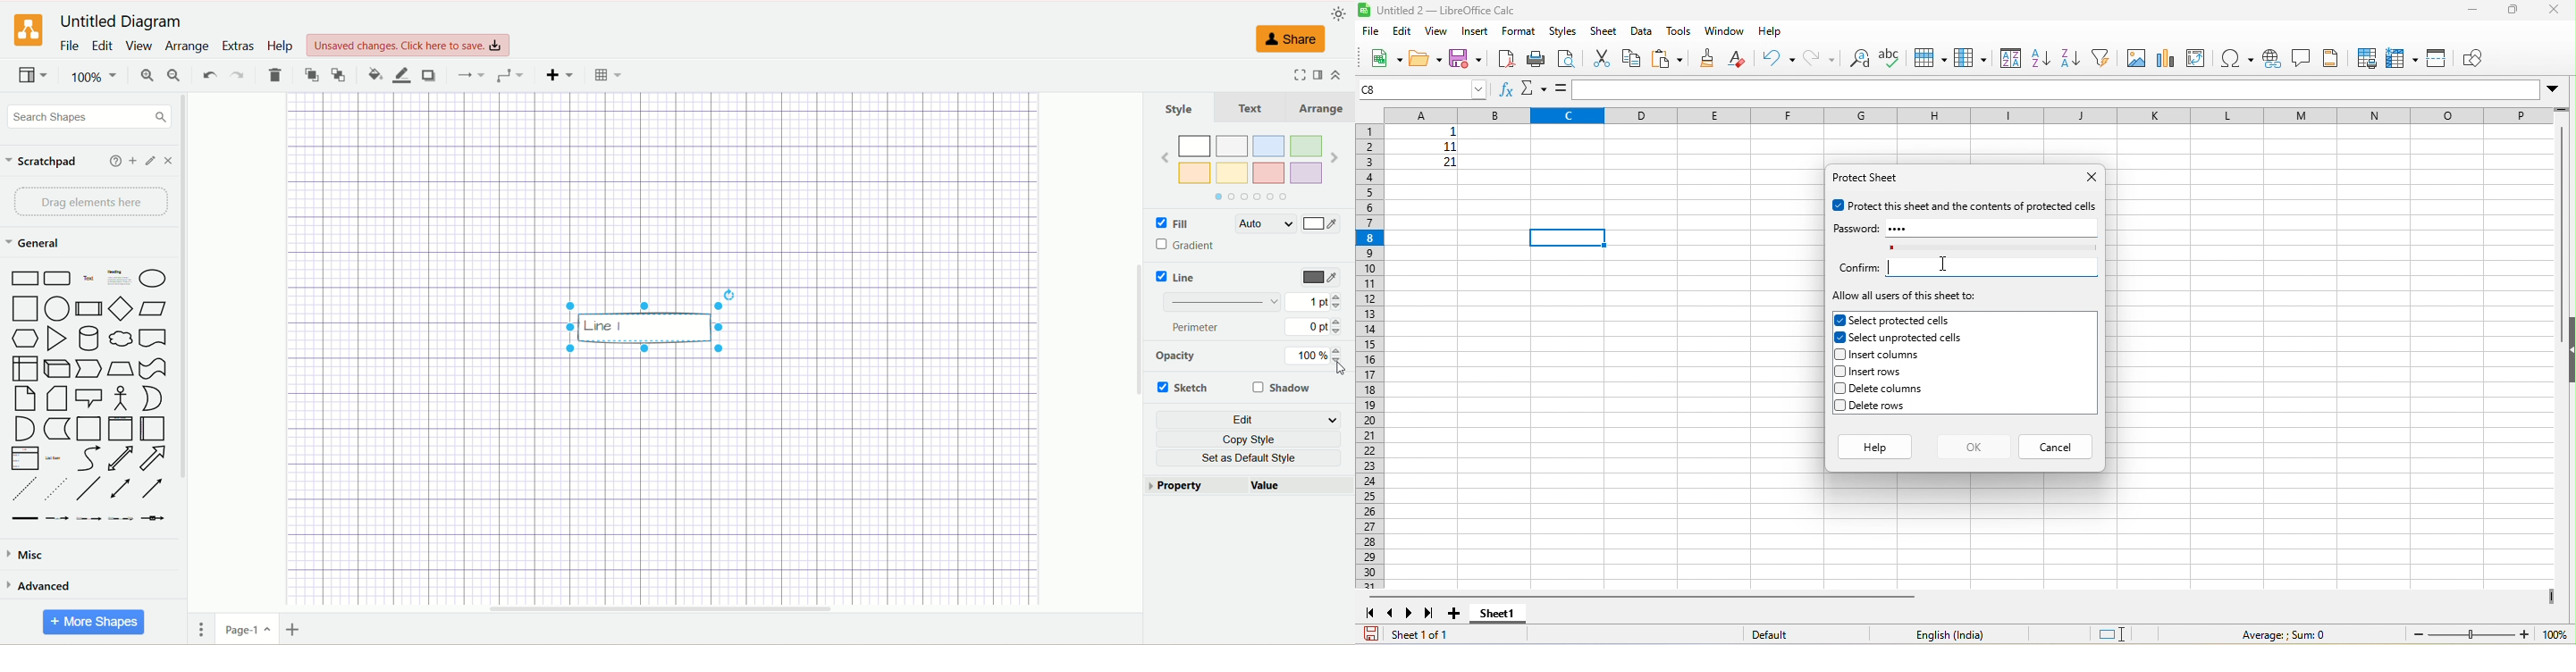 This screenshot has width=2576, height=672. What do you see at coordinates (1248, 418) in the screenshot?
I see `edit` at bounding box center [1248, 418].